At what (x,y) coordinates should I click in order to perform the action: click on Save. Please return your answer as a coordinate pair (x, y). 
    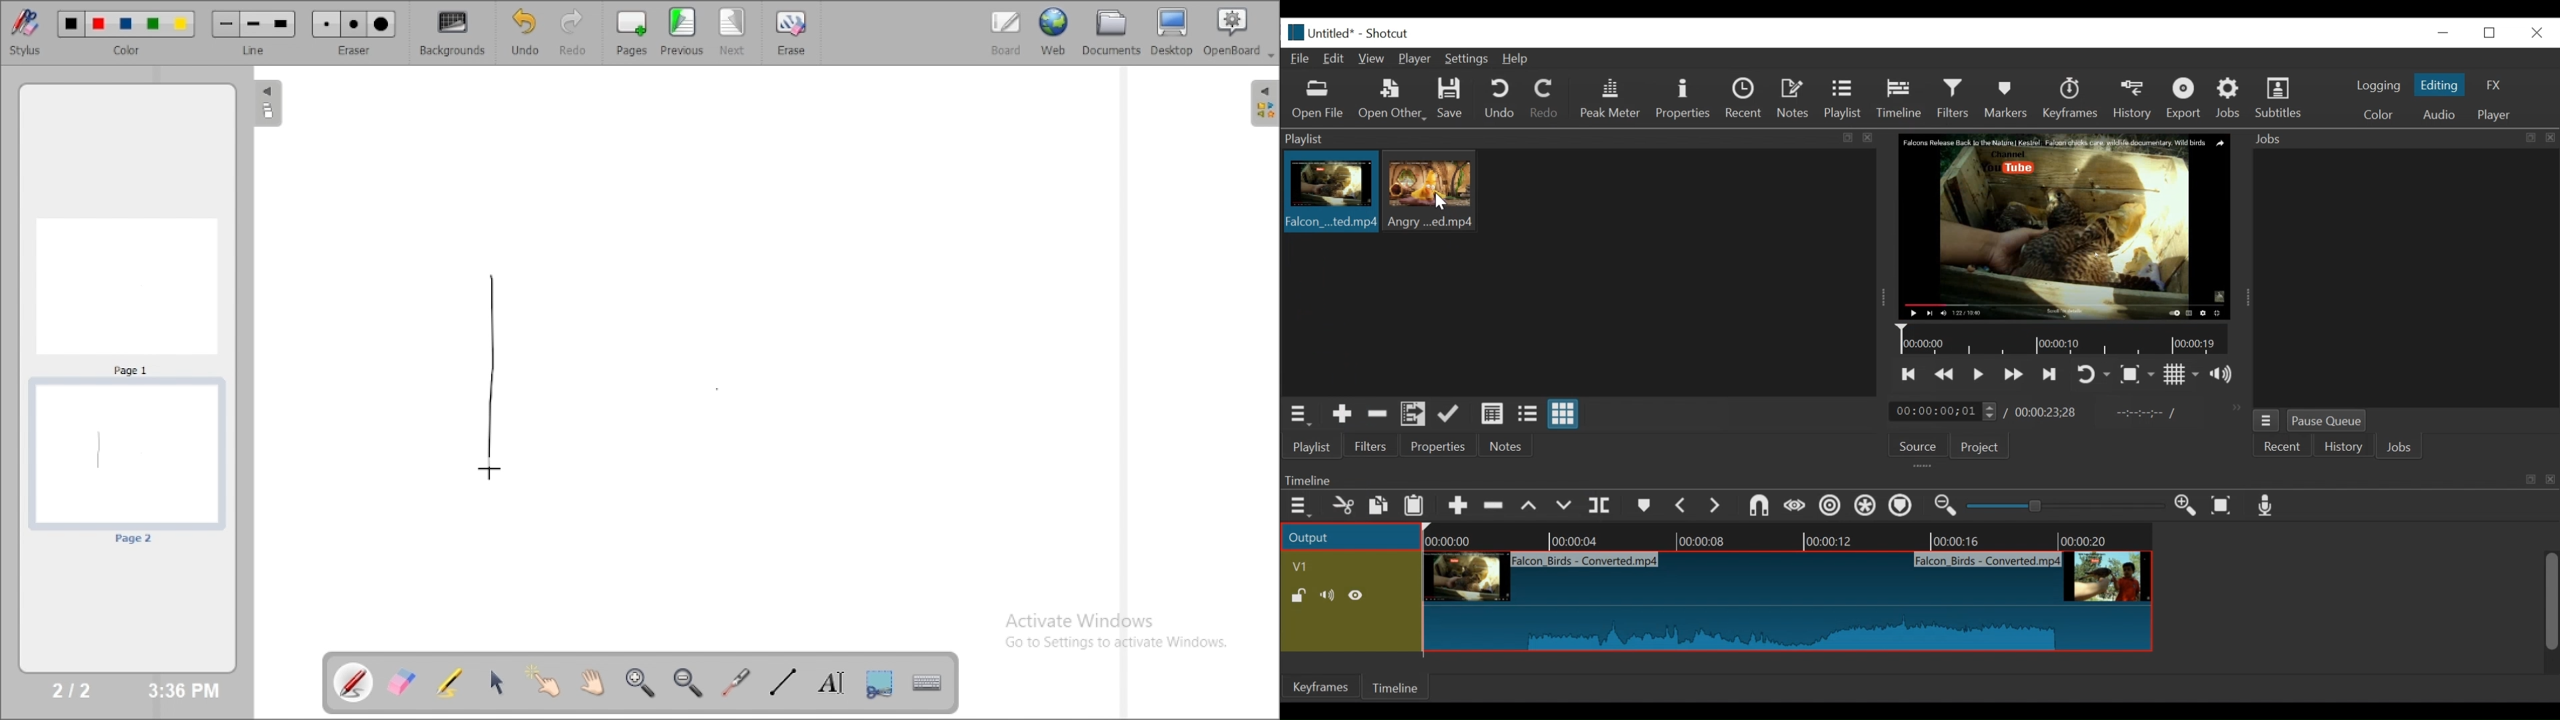
    Looking at the image, I should click on (1451, 100).